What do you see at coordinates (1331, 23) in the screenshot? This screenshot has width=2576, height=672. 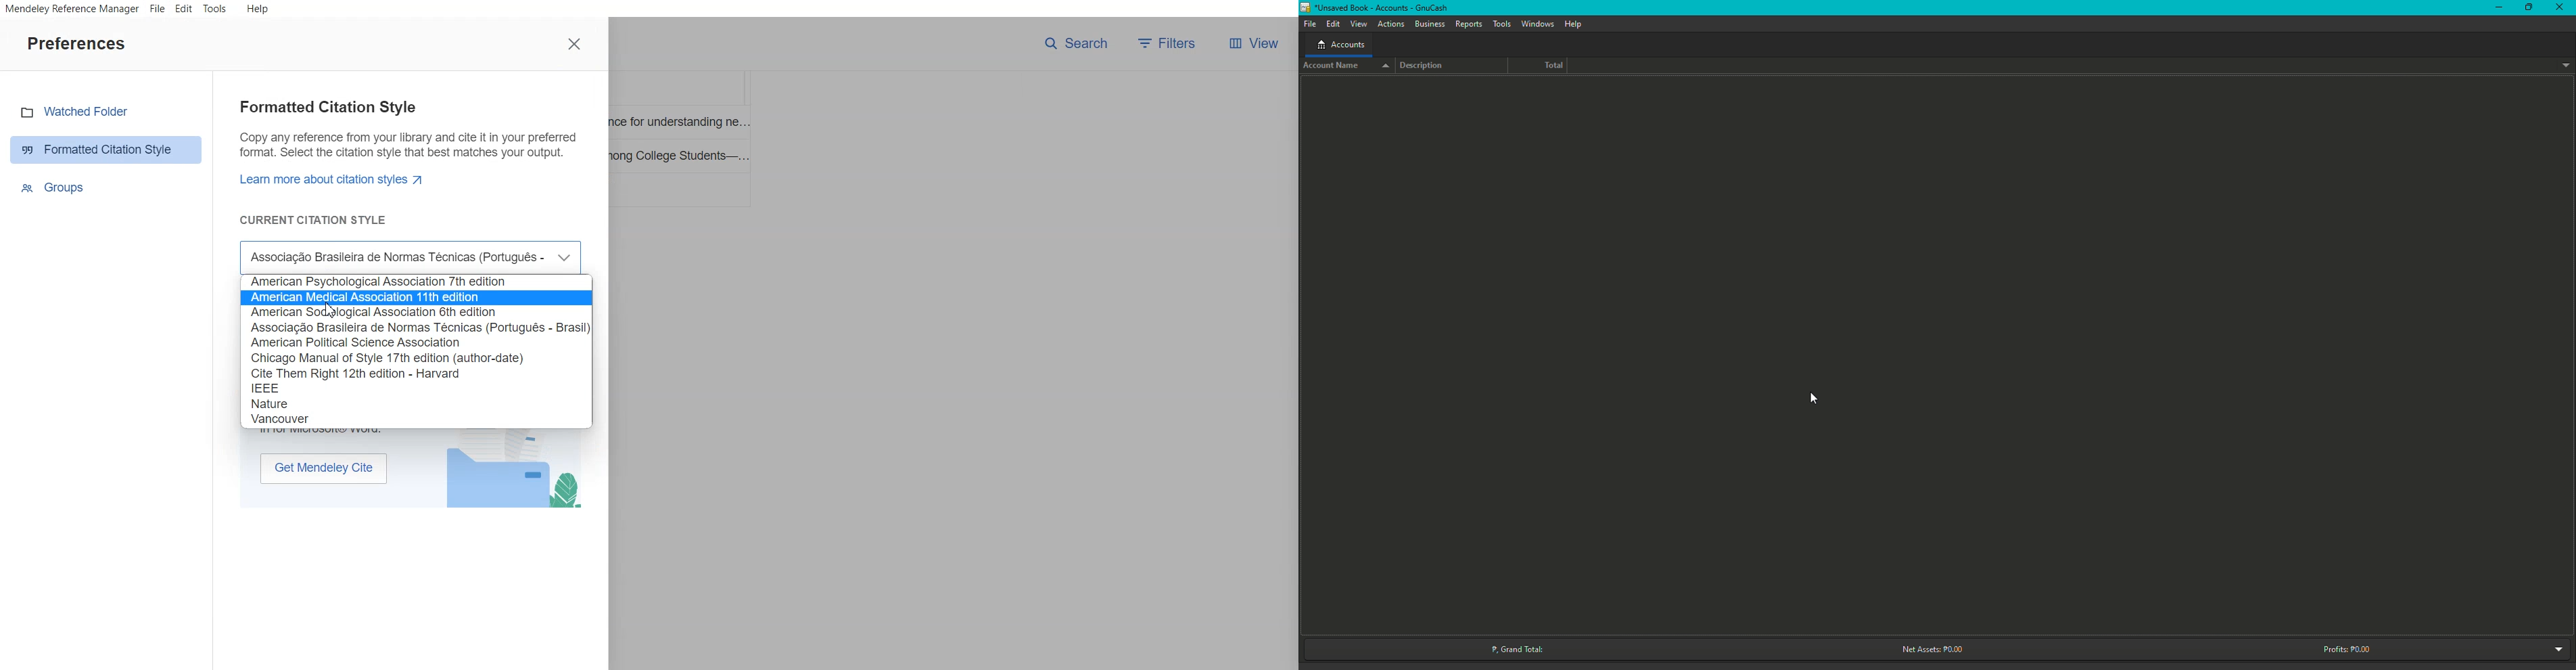 I see `Edit` at bounding box center [1331, 23].